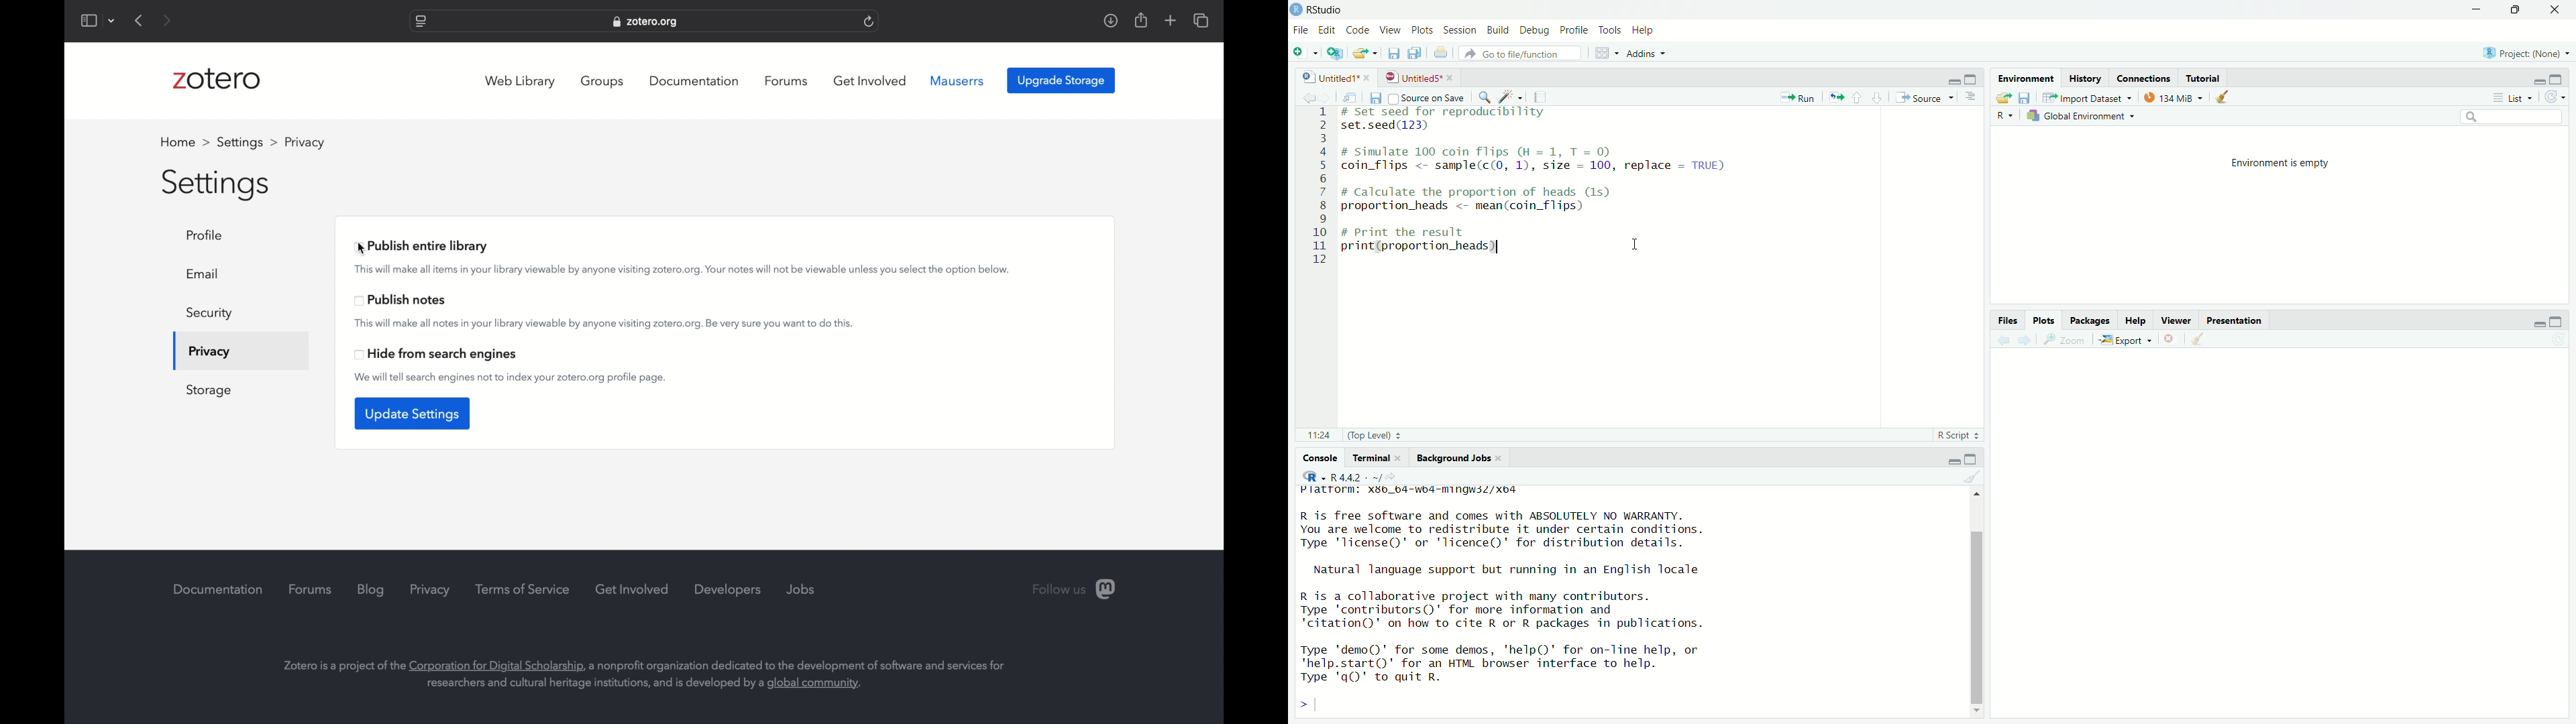 This screenshot has height=728, width=2576. I want to click on select language, so click(1309, 477).